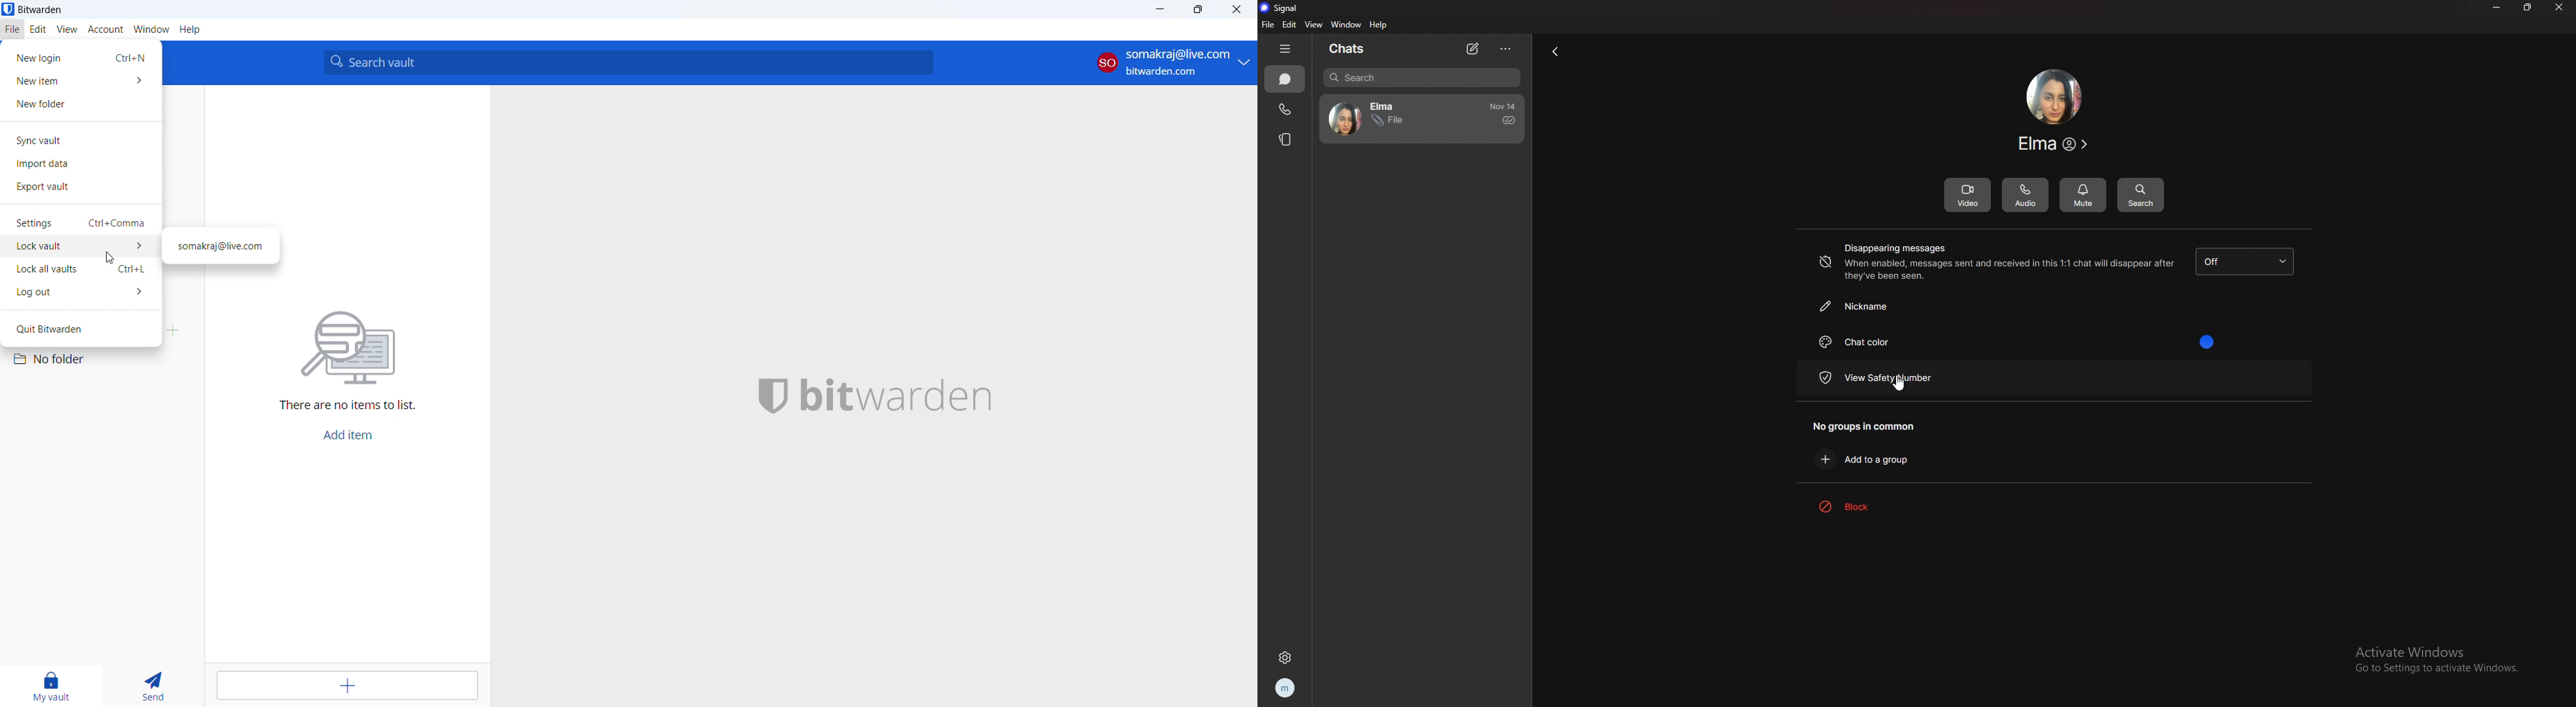 This screenshot has height=728, width=2576. I want to click on search vault, so click(629, 62).